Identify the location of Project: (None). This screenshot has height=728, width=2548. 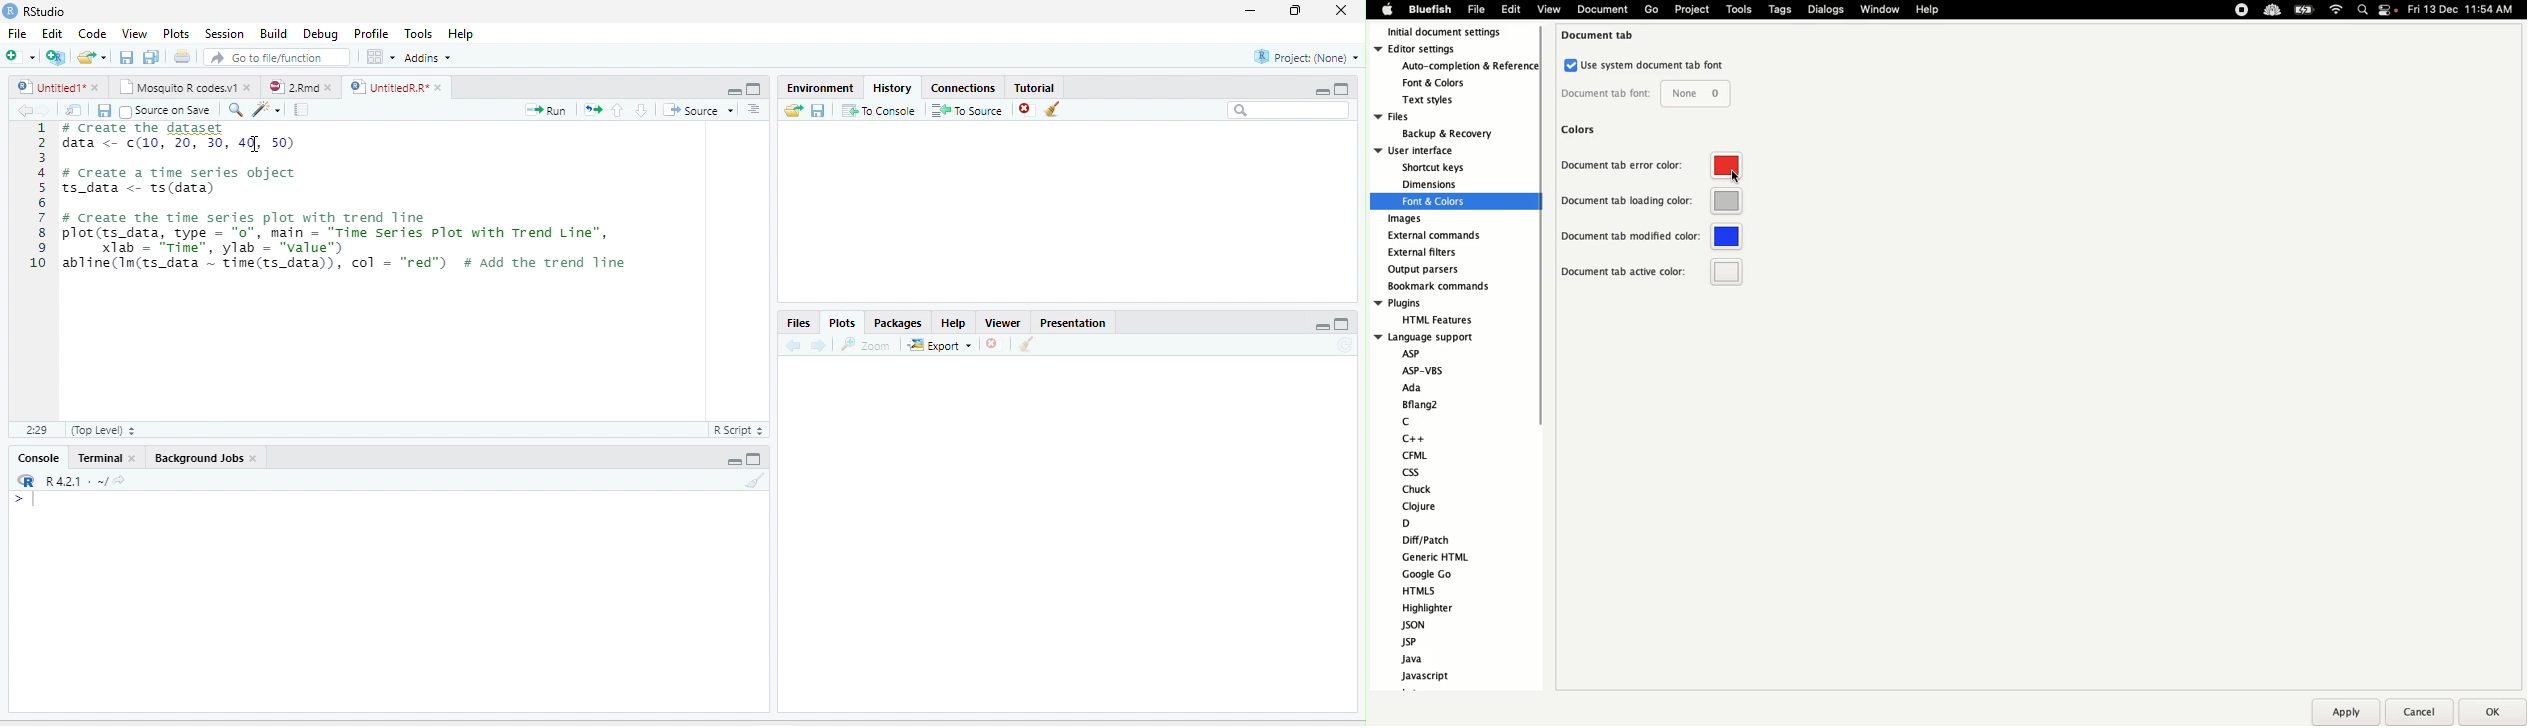
(1304, 57).